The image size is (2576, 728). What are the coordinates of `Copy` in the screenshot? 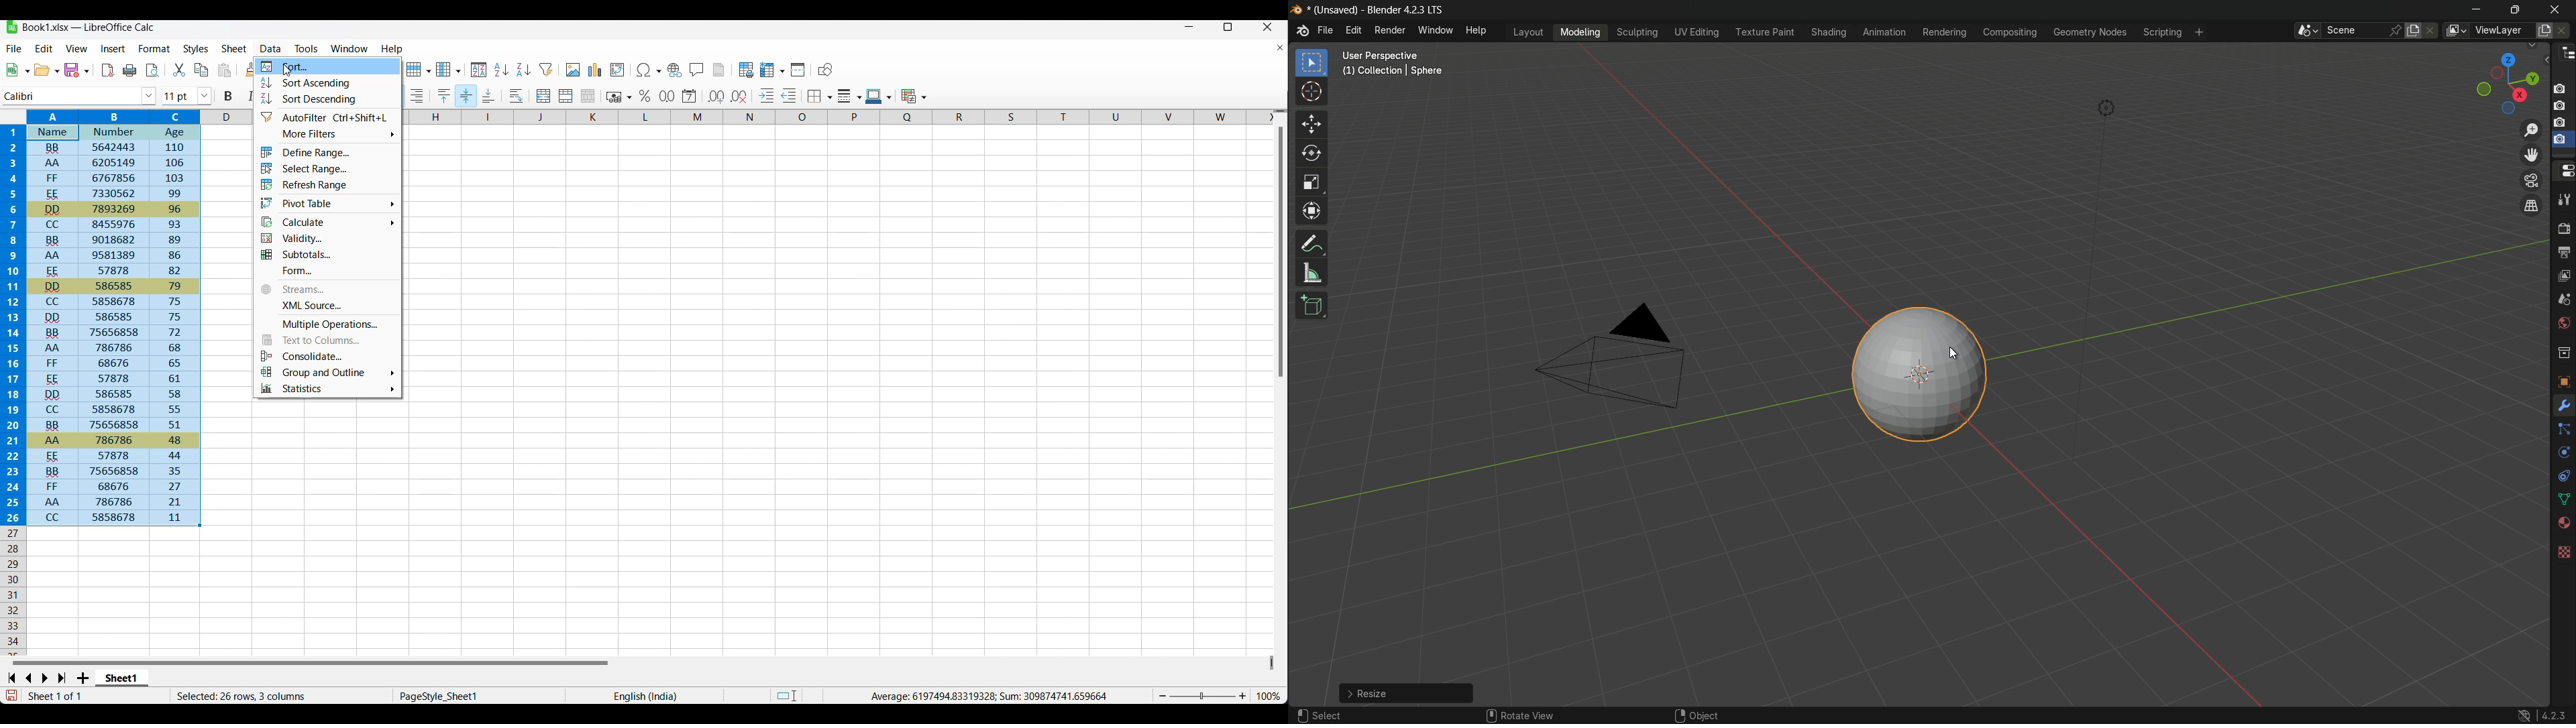 It's located at (201, 70).